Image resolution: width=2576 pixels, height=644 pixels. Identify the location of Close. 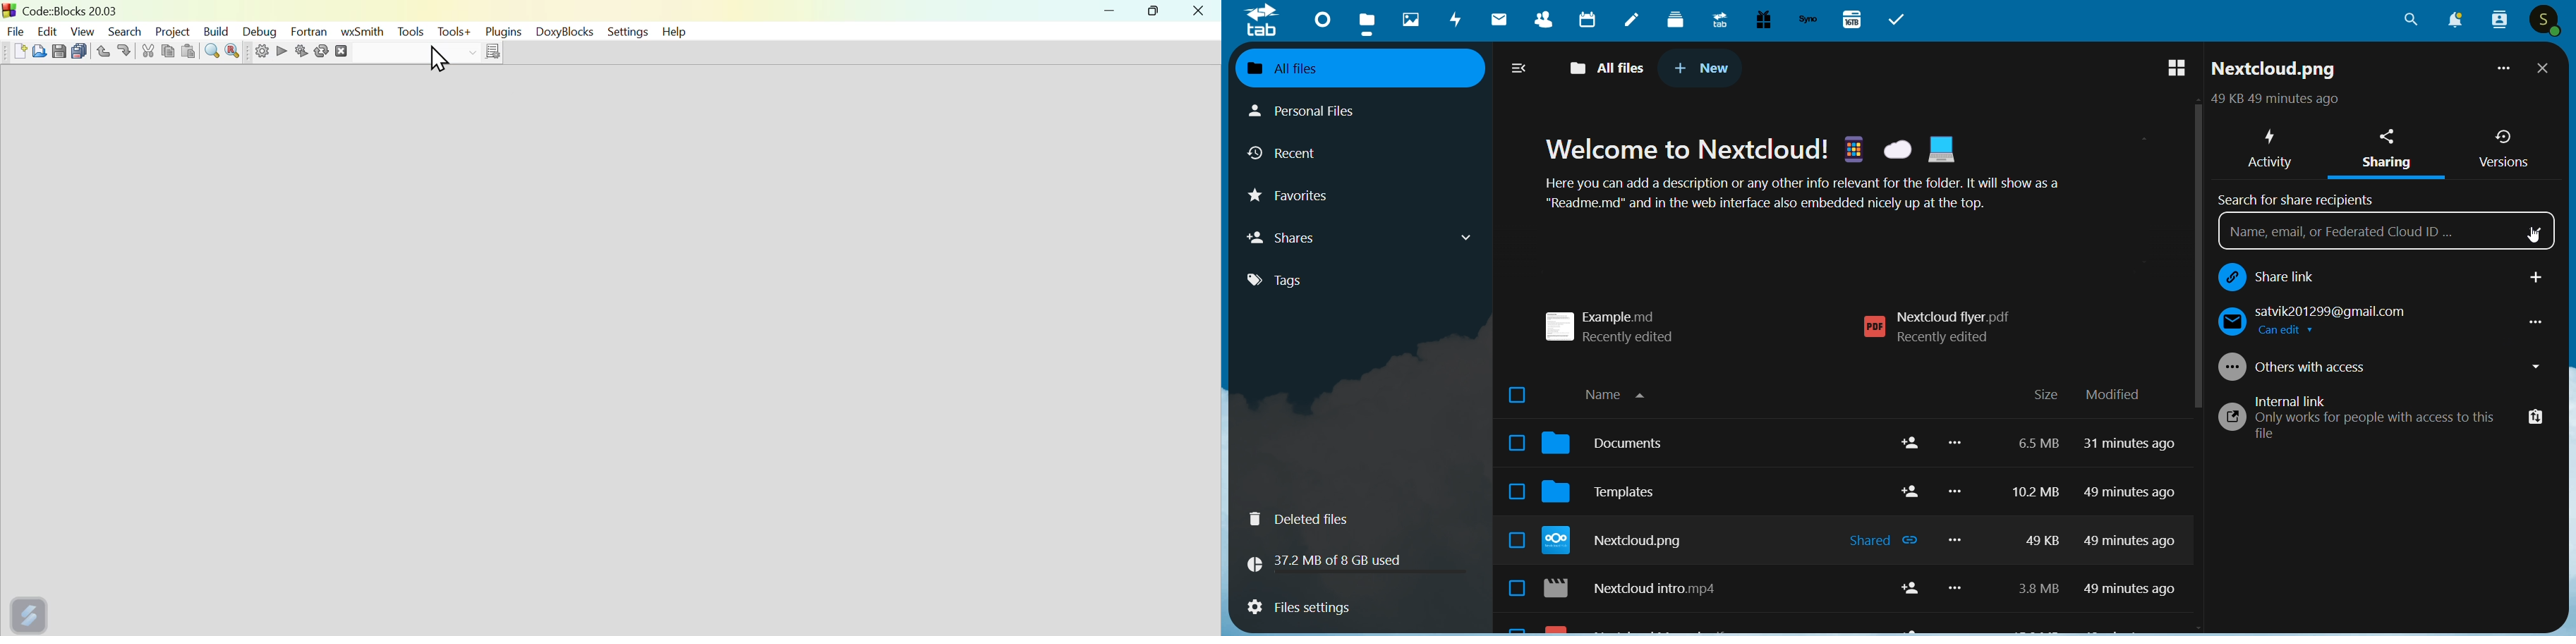
(1200, 11).